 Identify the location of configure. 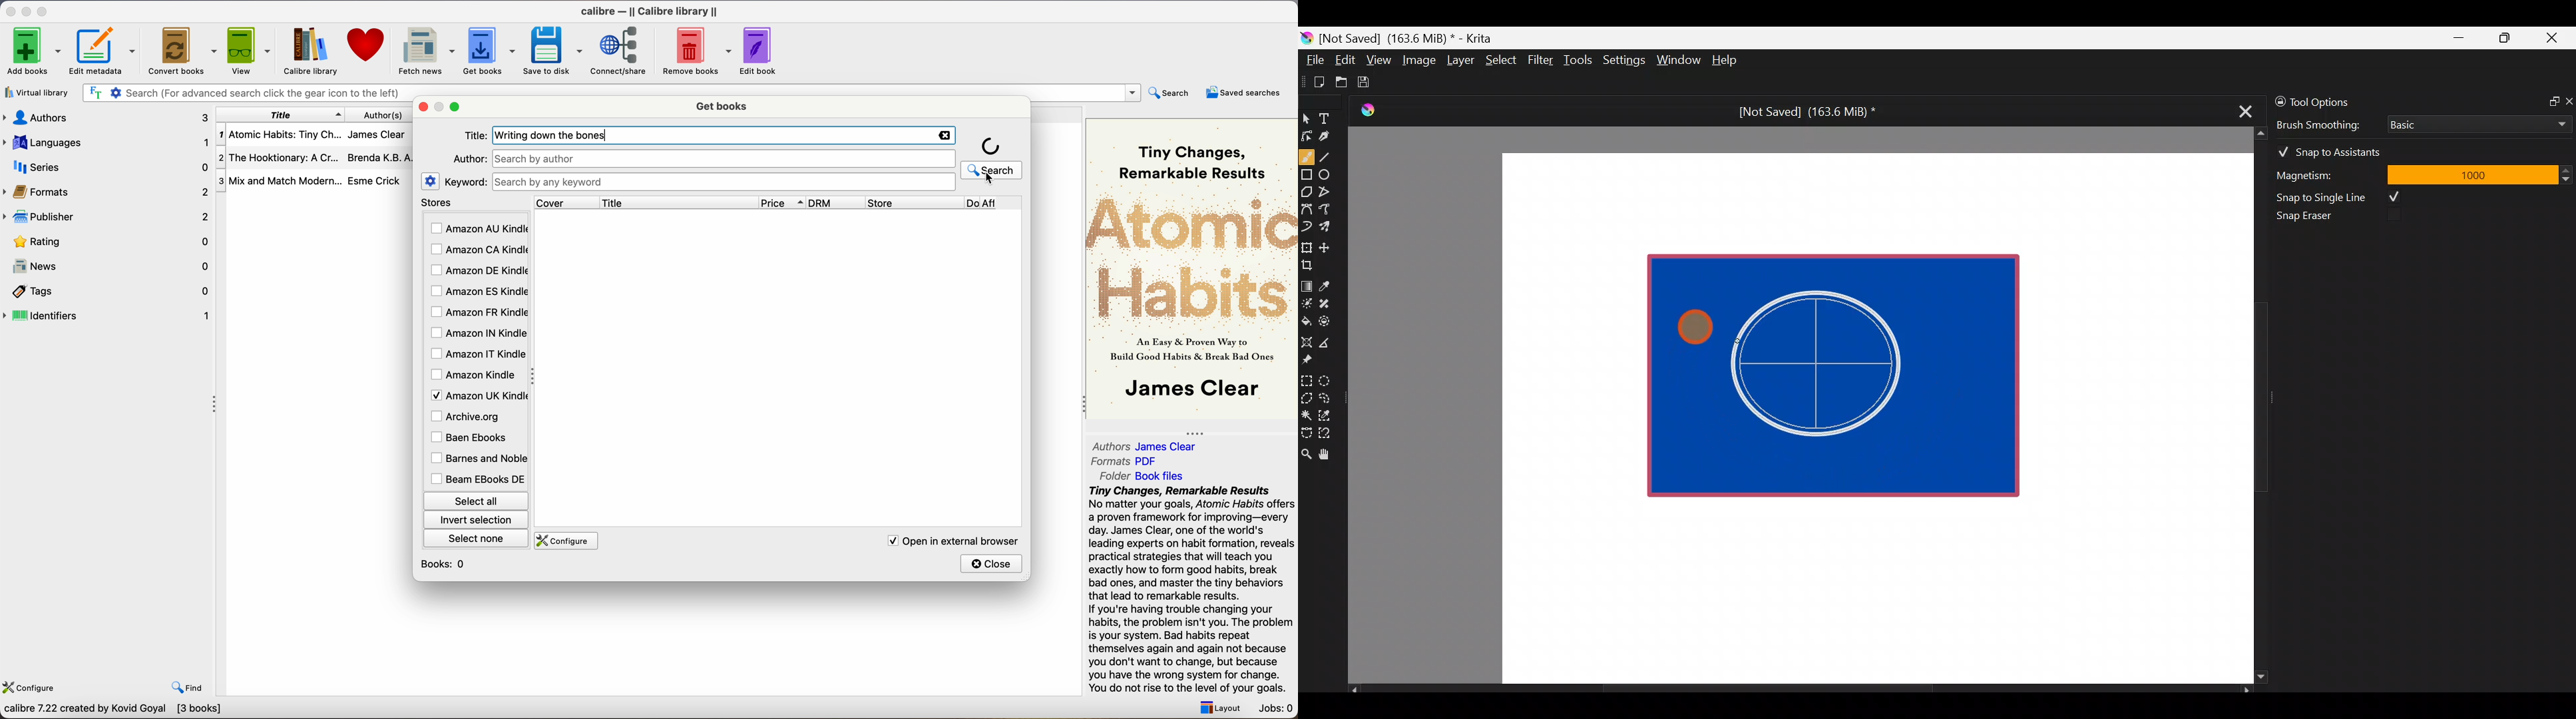
(32, 685).